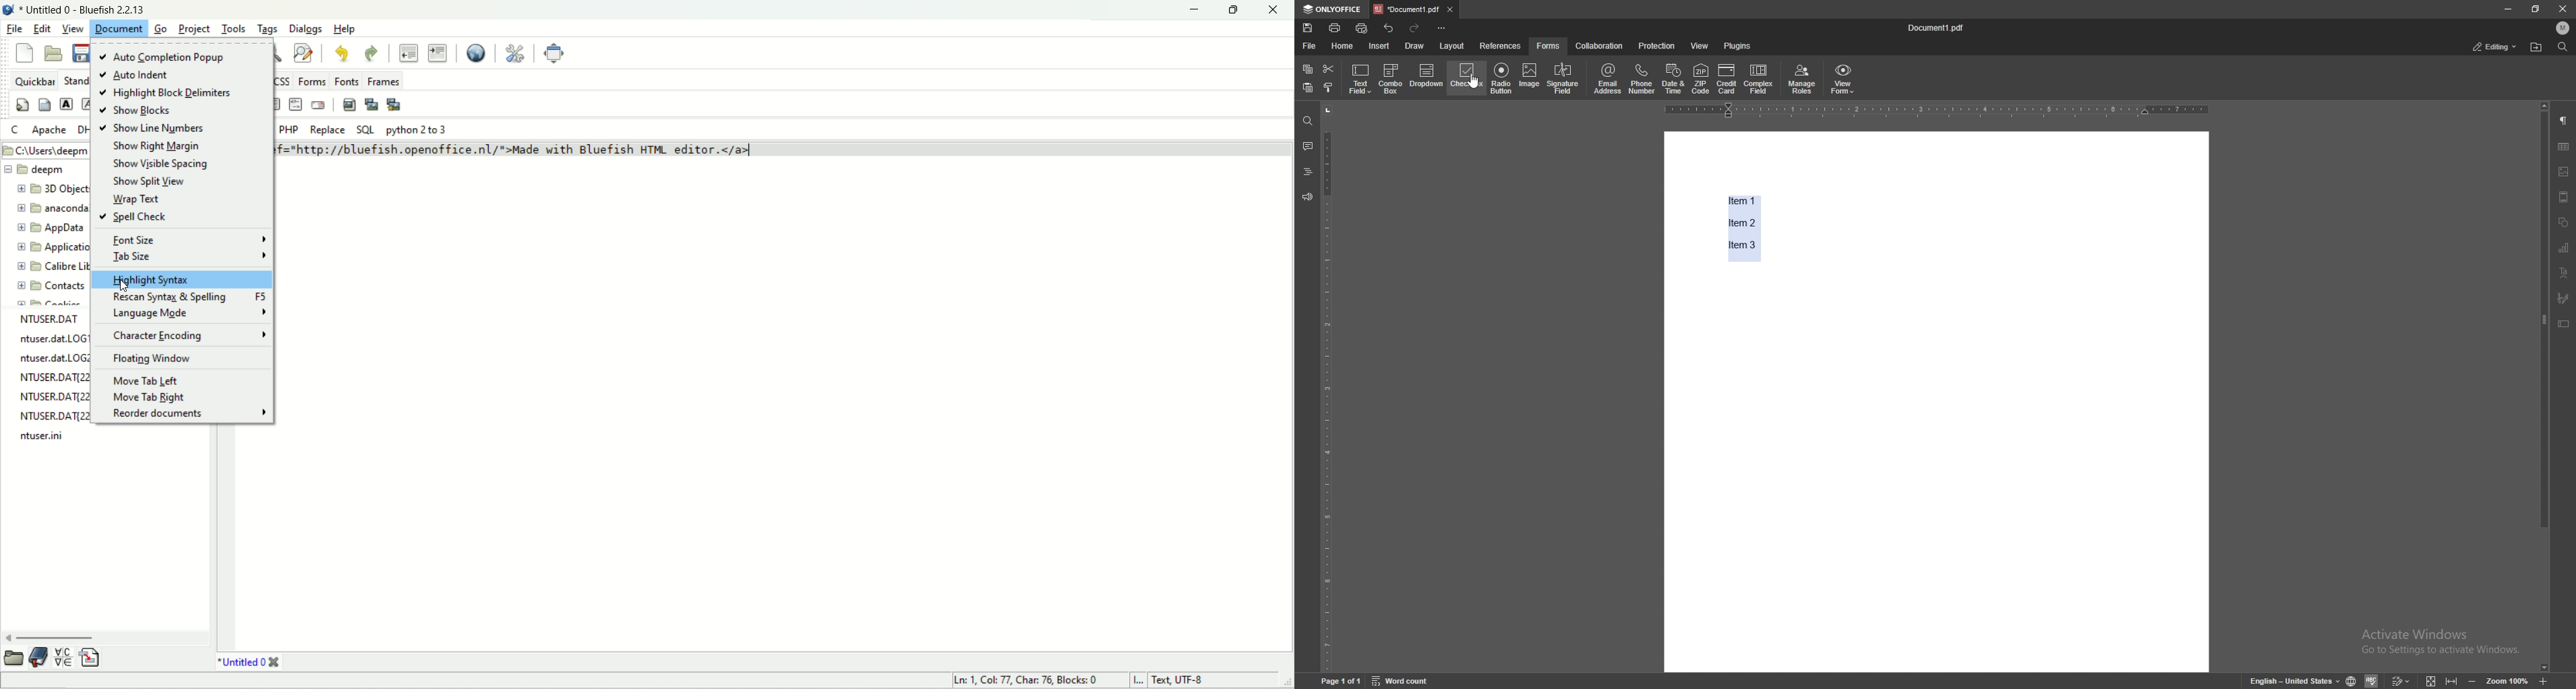 This screenshot has height=700, width=2576. What do you see at coordinates (158, 146) in the screenshot?
I see `show right margin` at bounding box center [158, 146].